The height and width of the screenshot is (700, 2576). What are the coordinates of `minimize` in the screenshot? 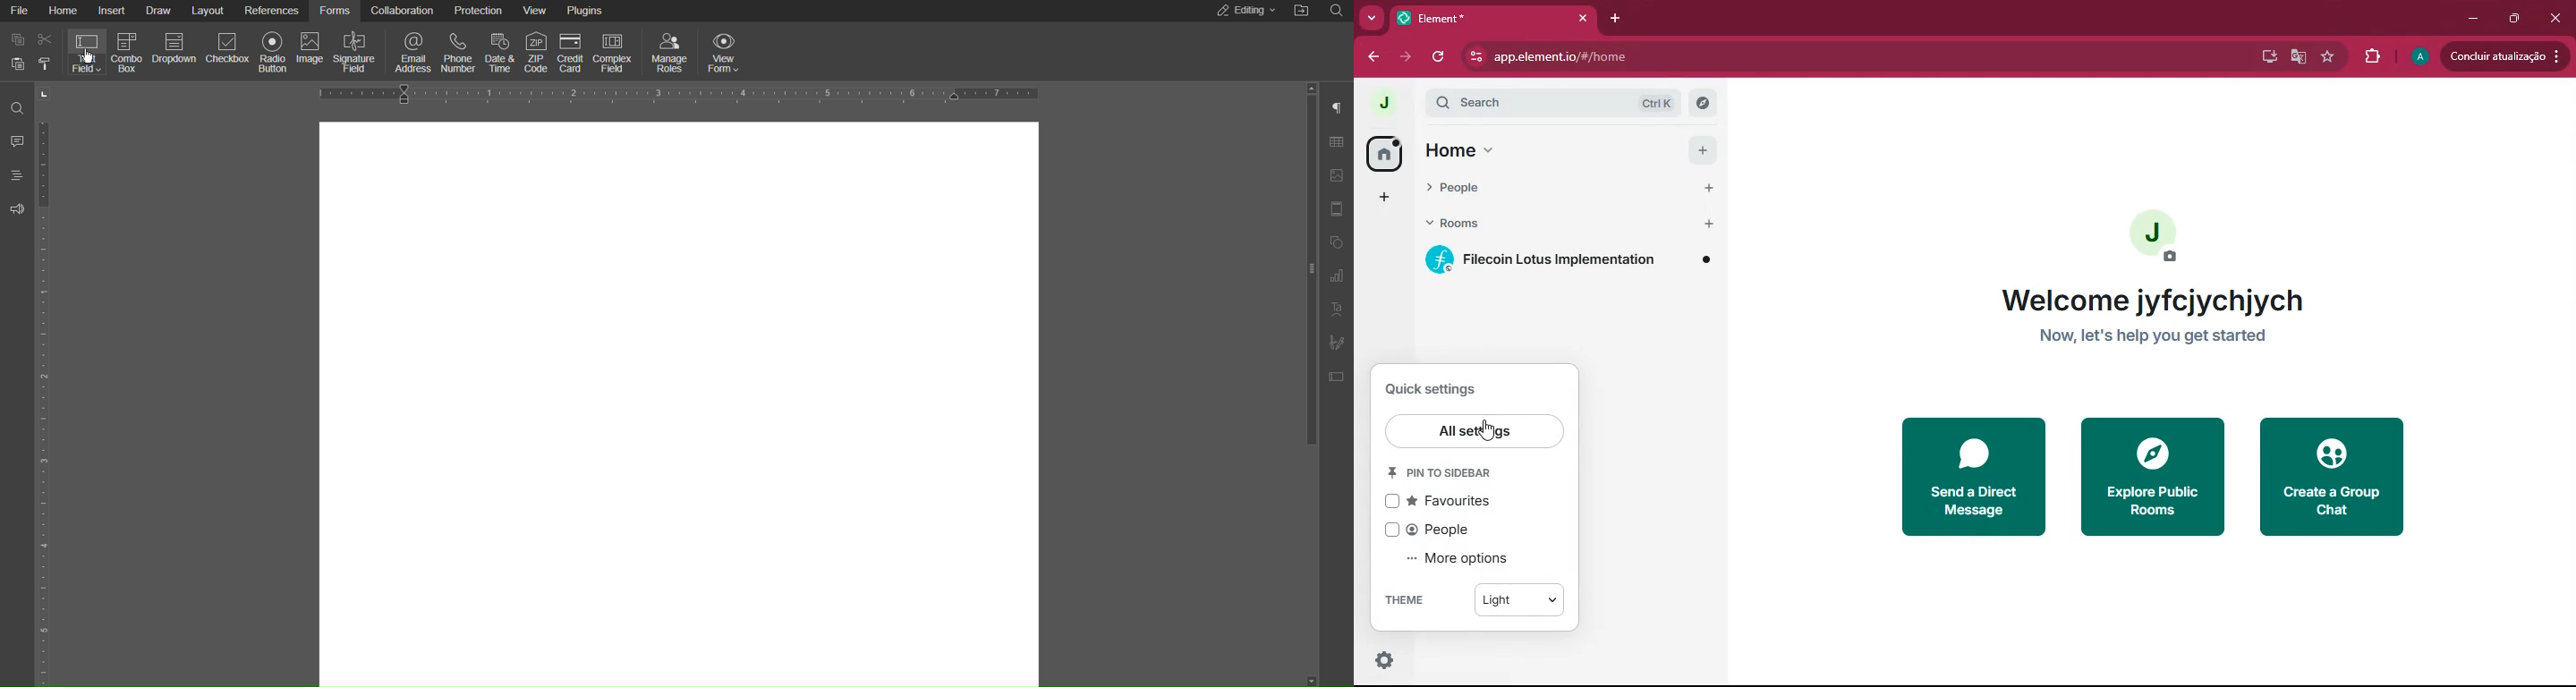 It's located at (2471, 19).